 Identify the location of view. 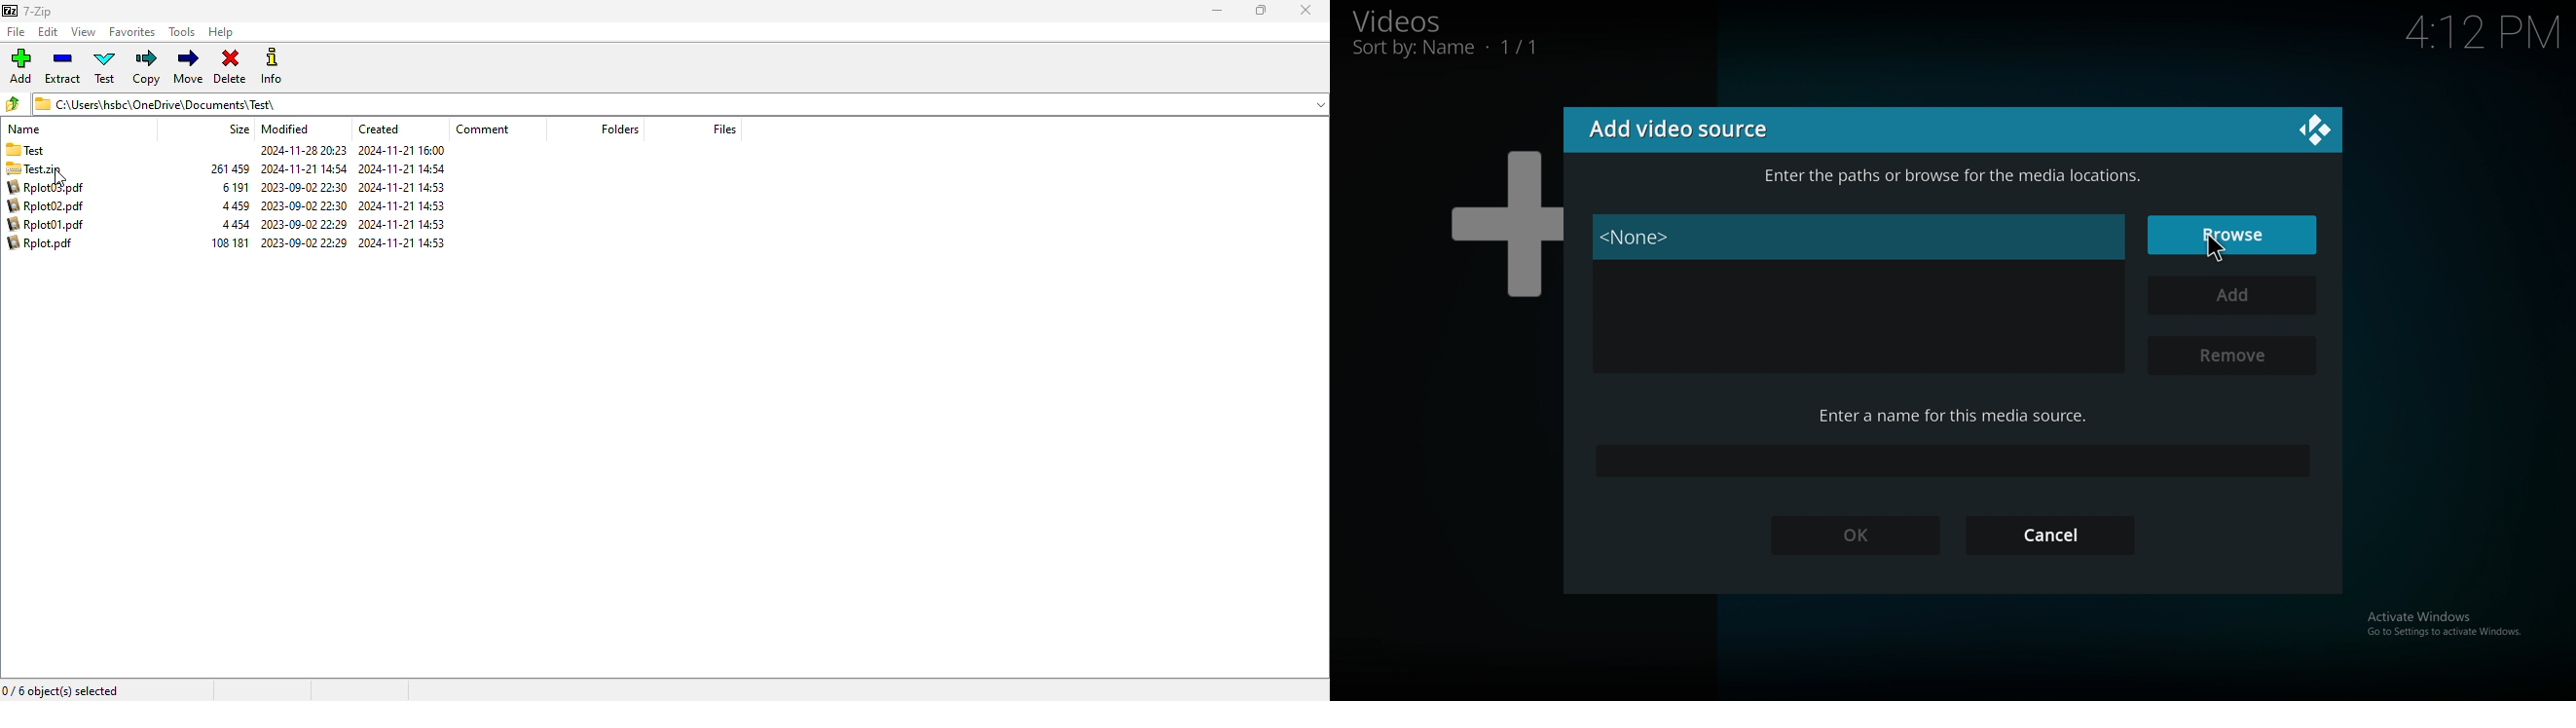
(83, 31).